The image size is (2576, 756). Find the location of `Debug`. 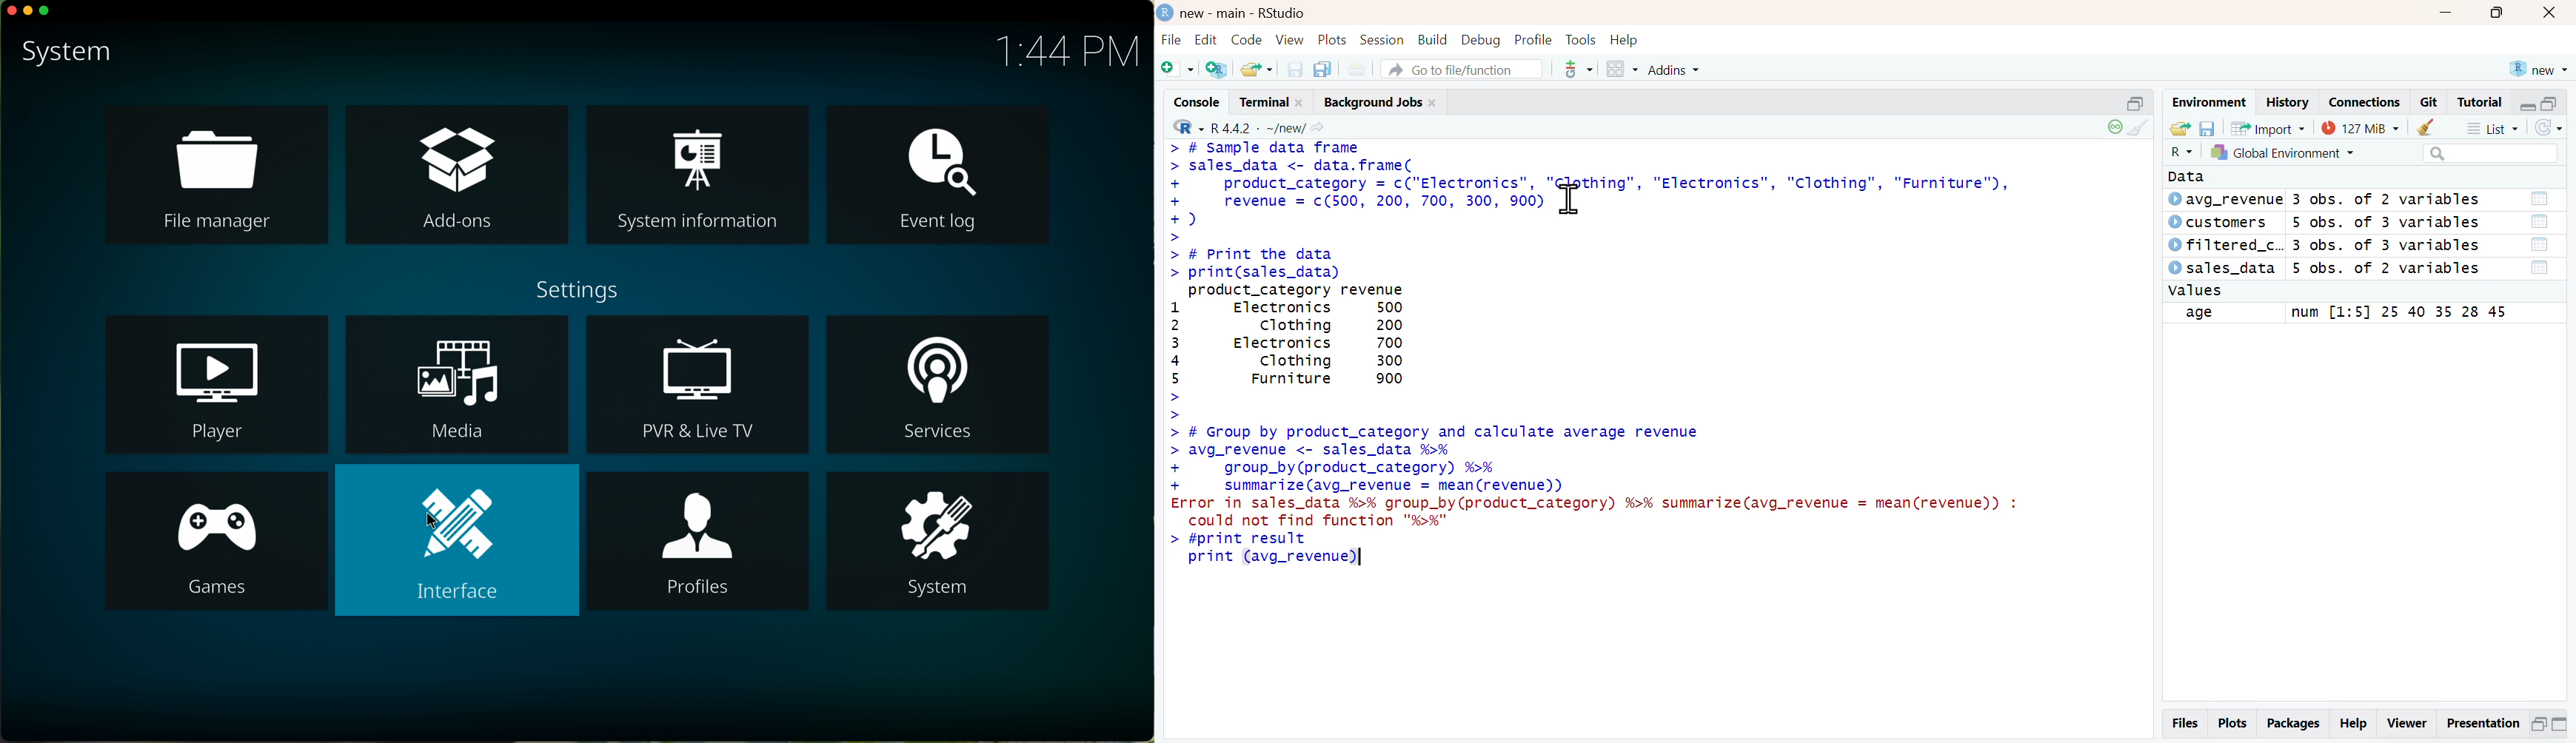

Debug is located at coordinates (1480, 40).